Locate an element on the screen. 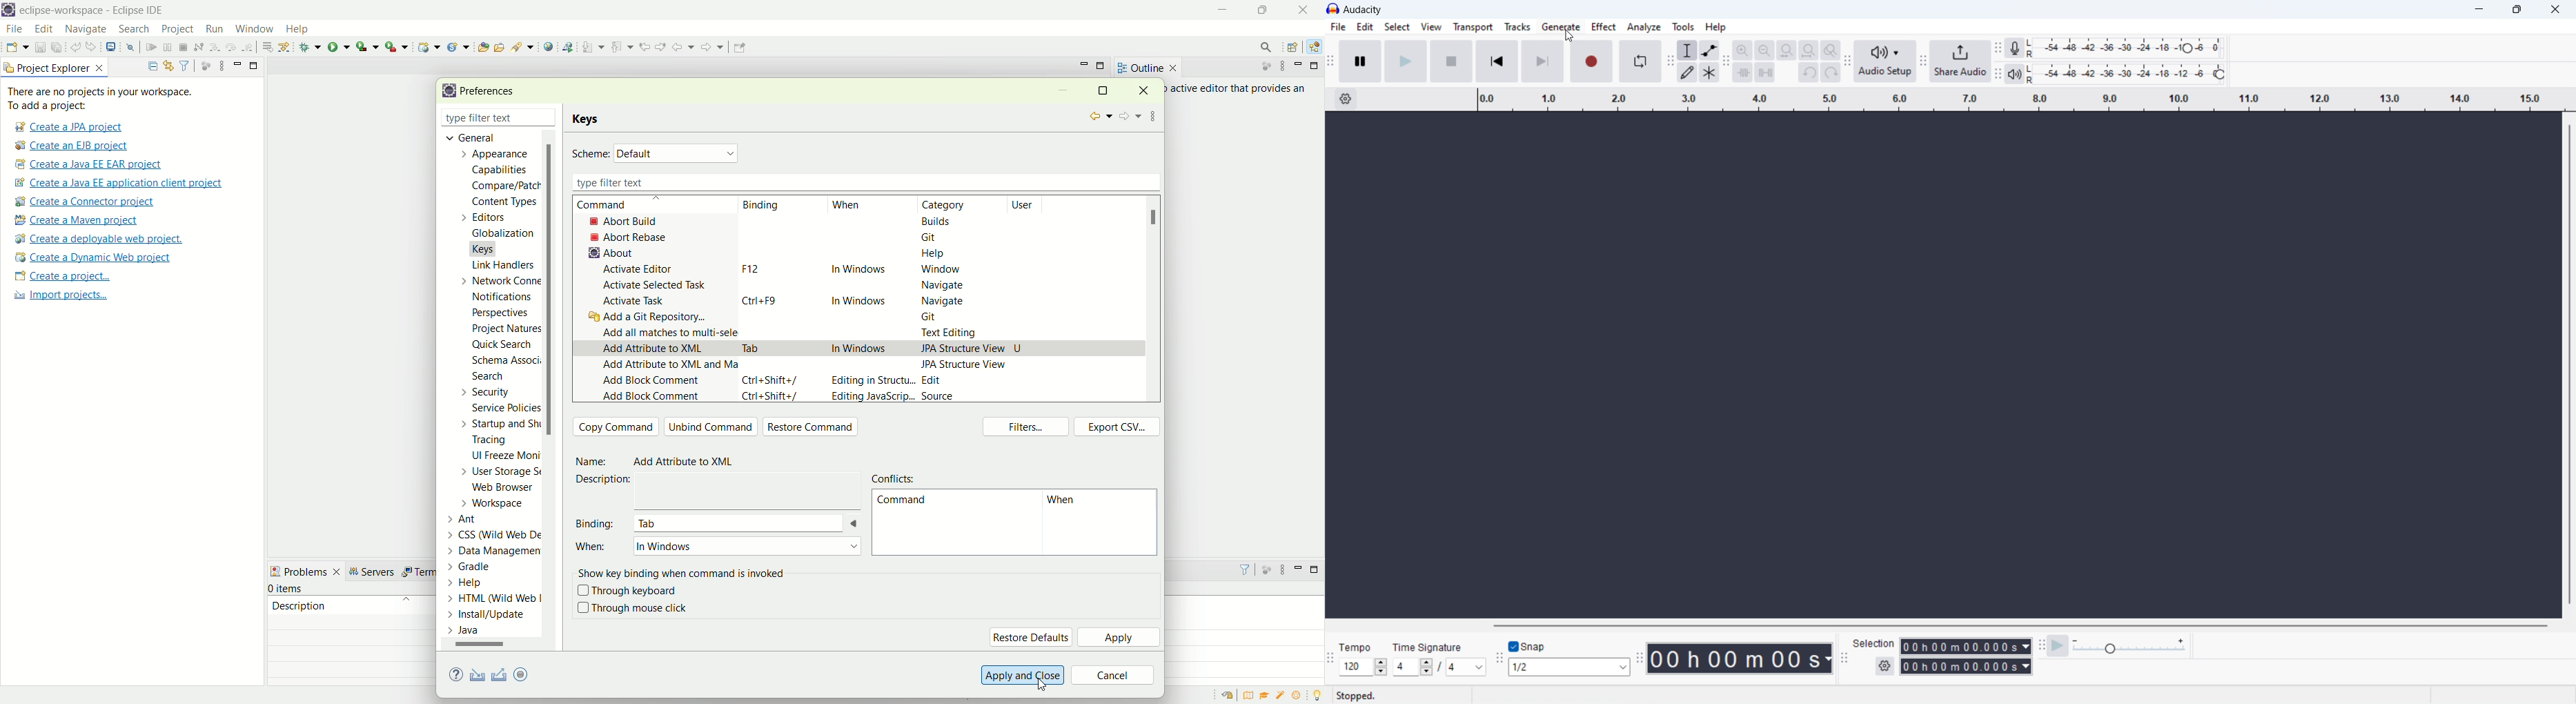 This screenshot has height=728, width=2576. help is located at coordinates (458, 676).